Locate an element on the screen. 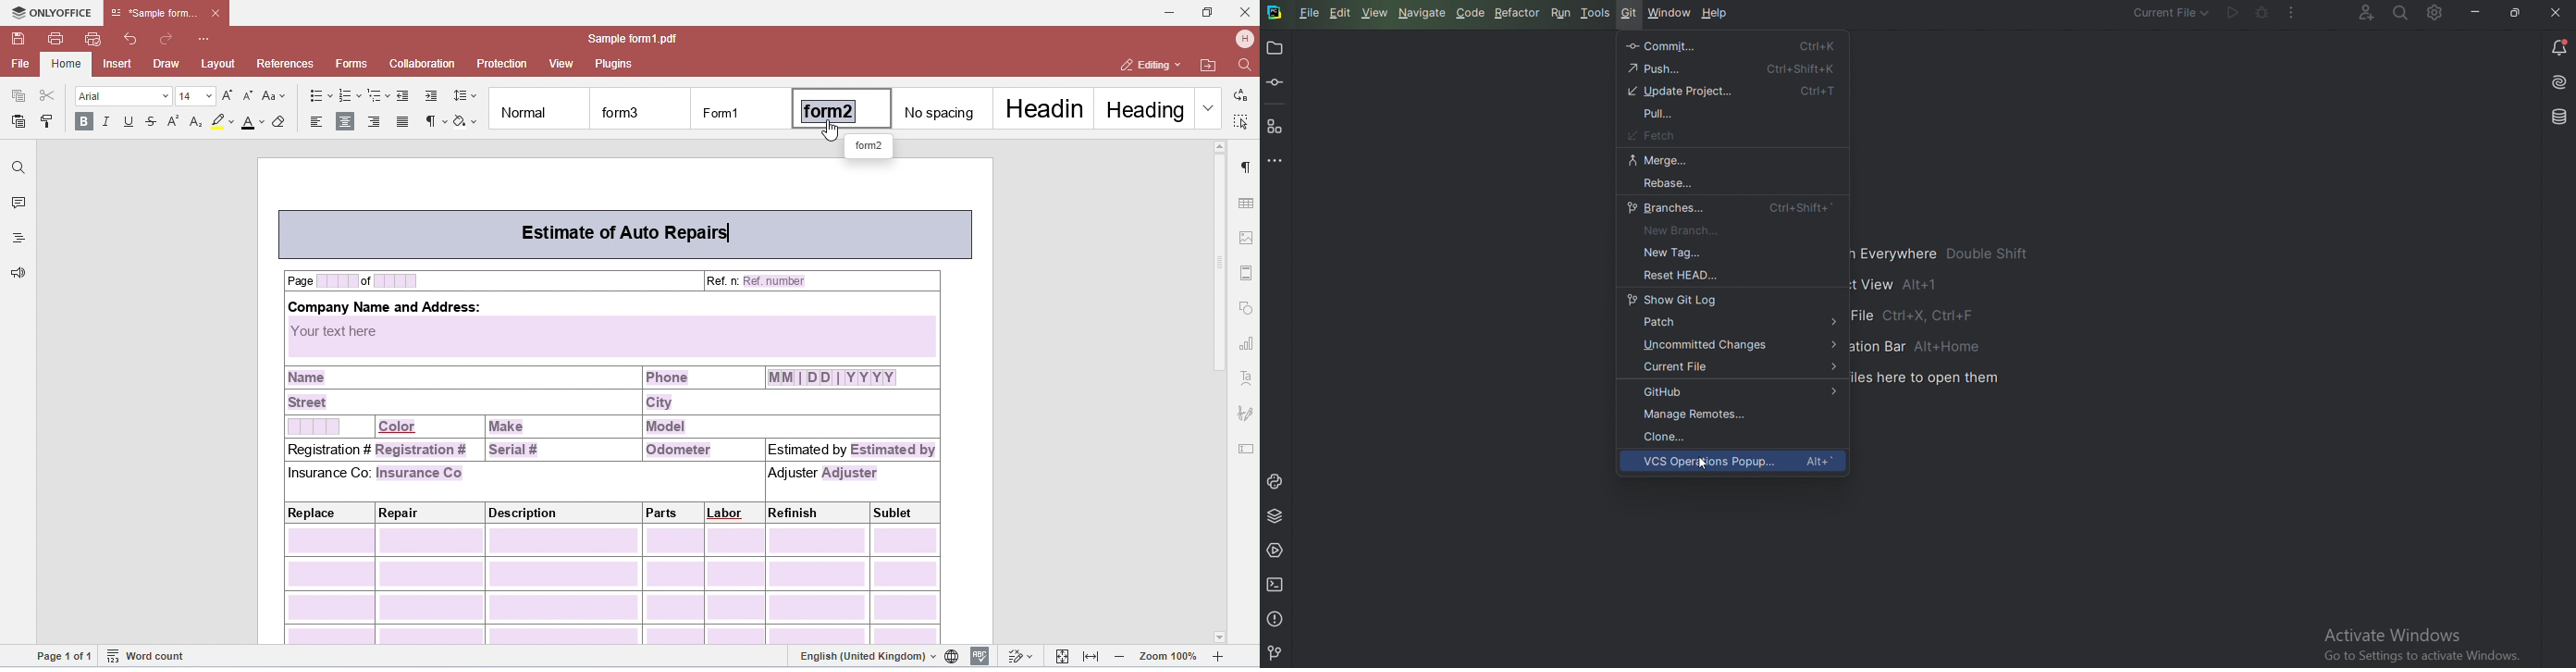 The image size is (2576, 672). Current file is located at coordinates (2162, 13).